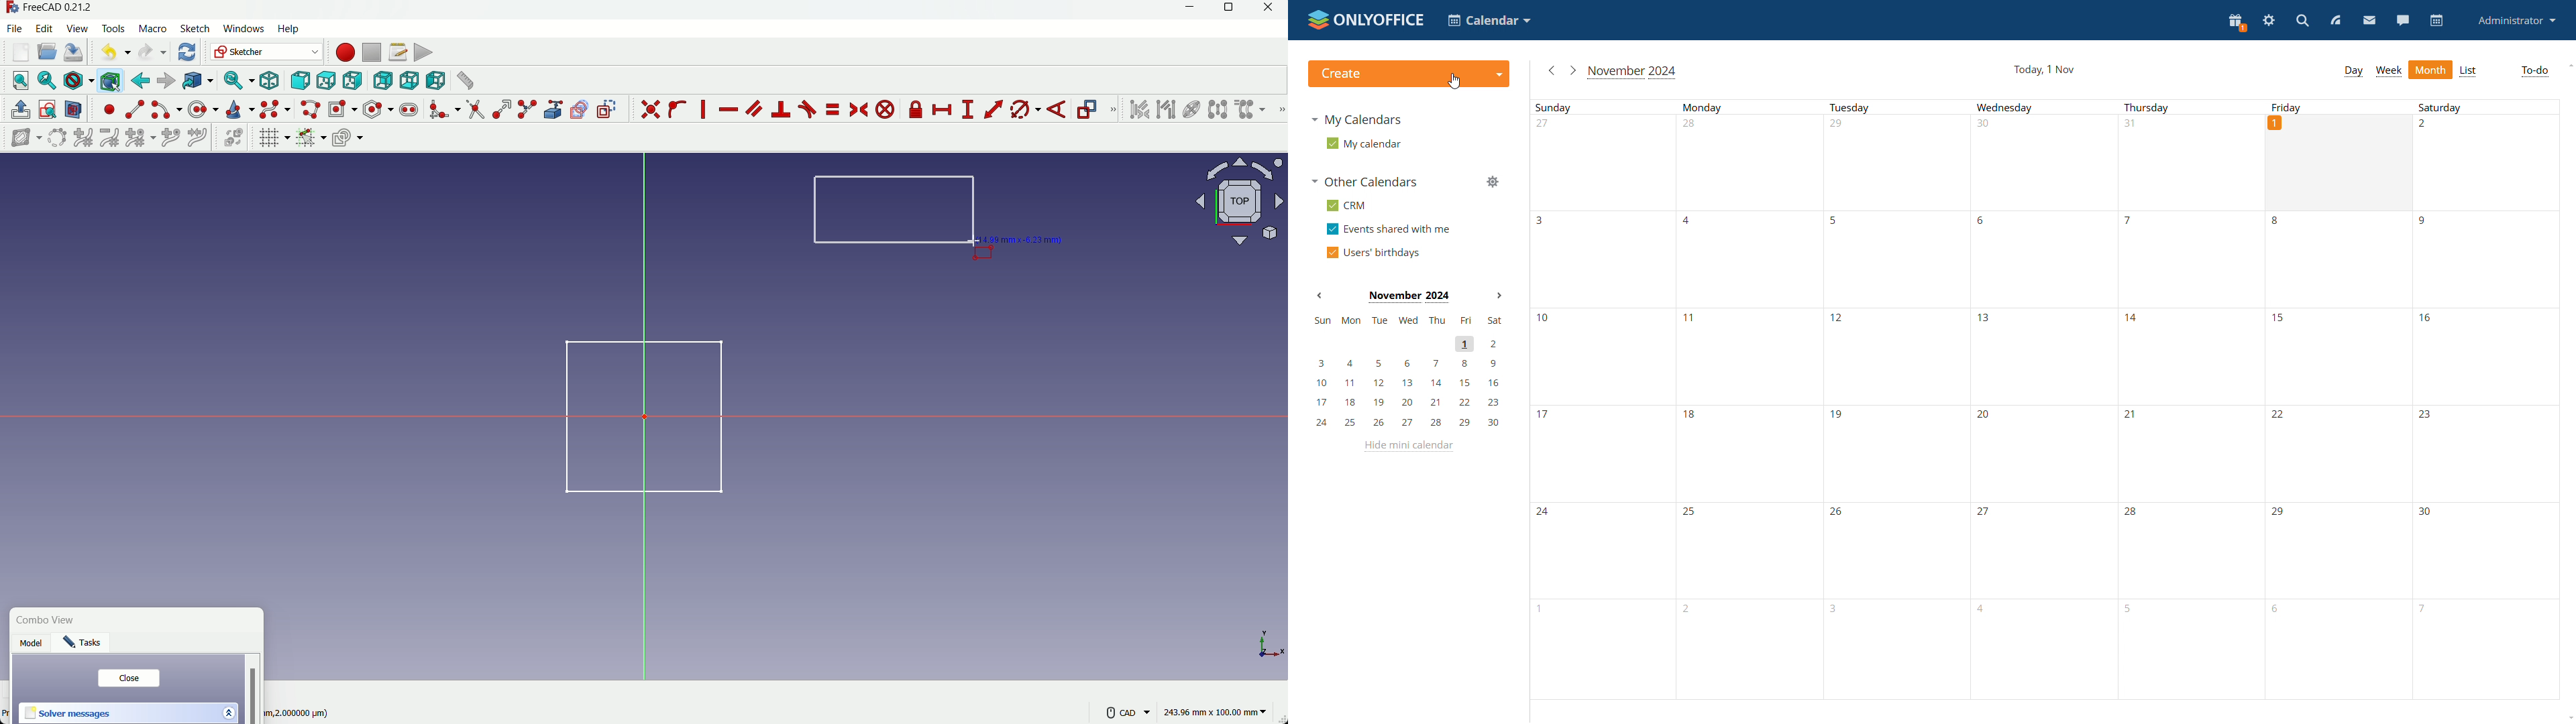 The height and width of the screenshot is (728, 2576). I want to click on stop macros, so click(371, 53).